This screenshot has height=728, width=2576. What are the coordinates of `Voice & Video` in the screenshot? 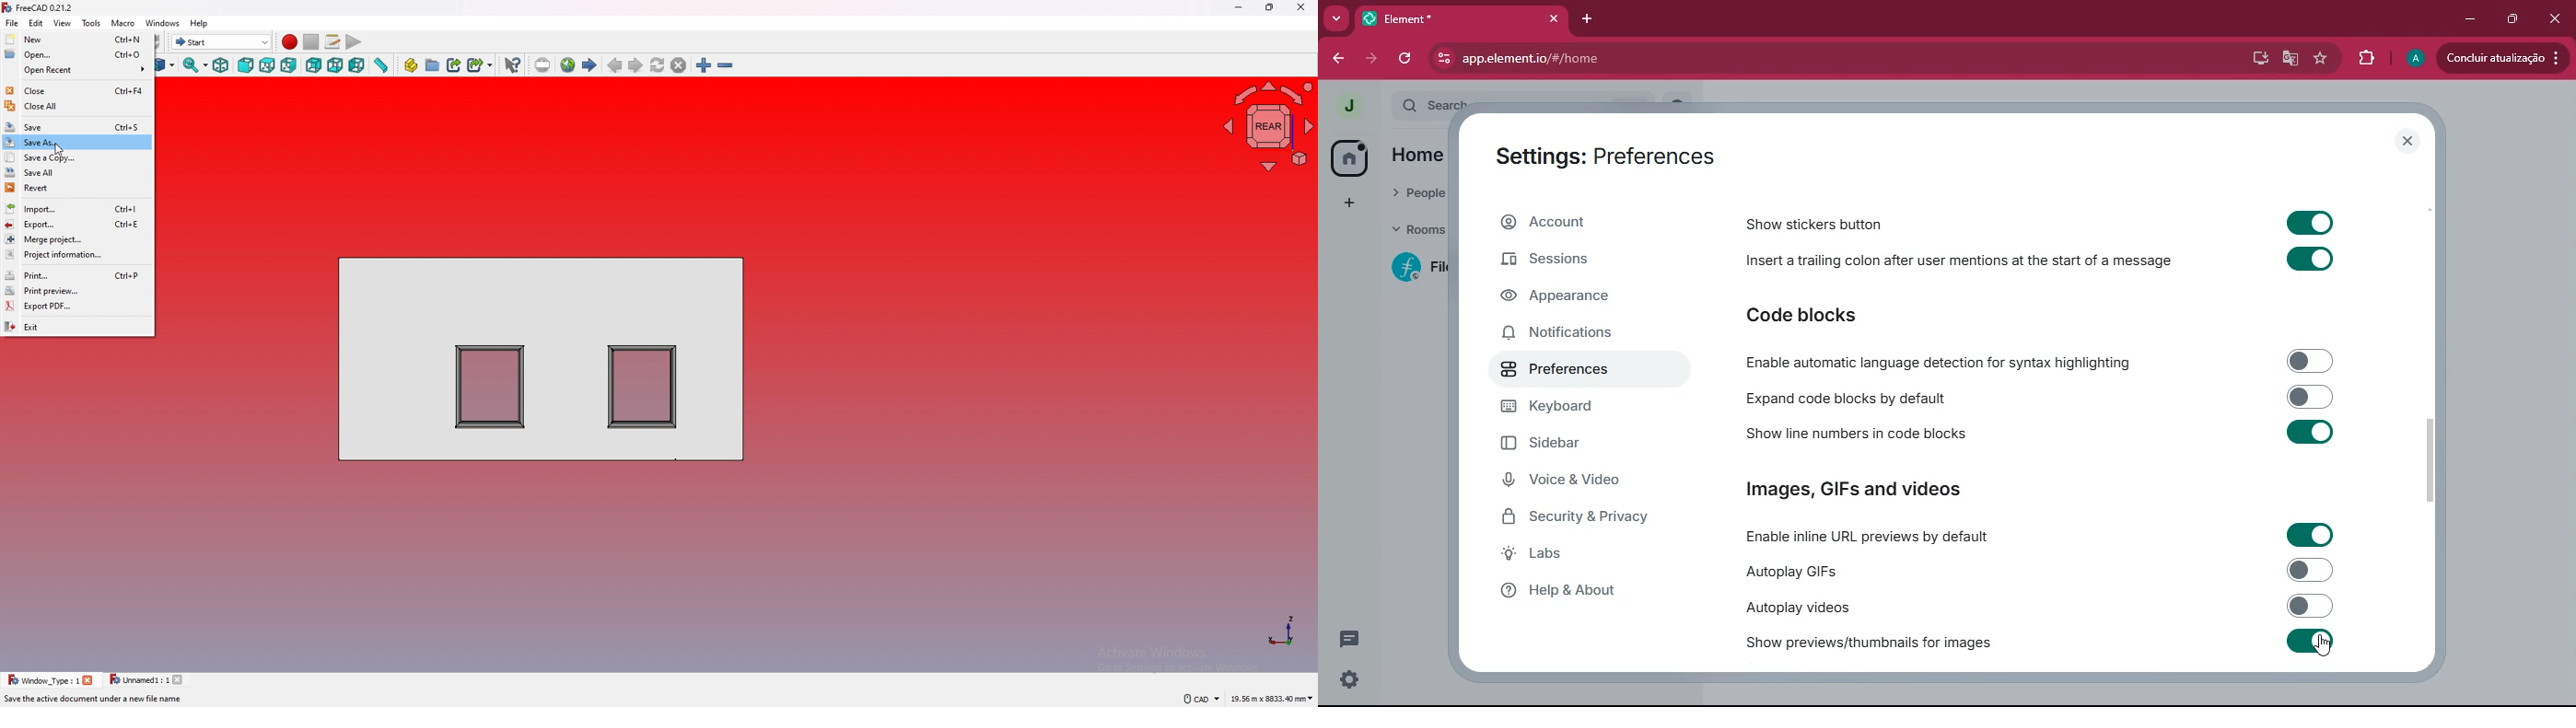 It's located at (1570, 482).